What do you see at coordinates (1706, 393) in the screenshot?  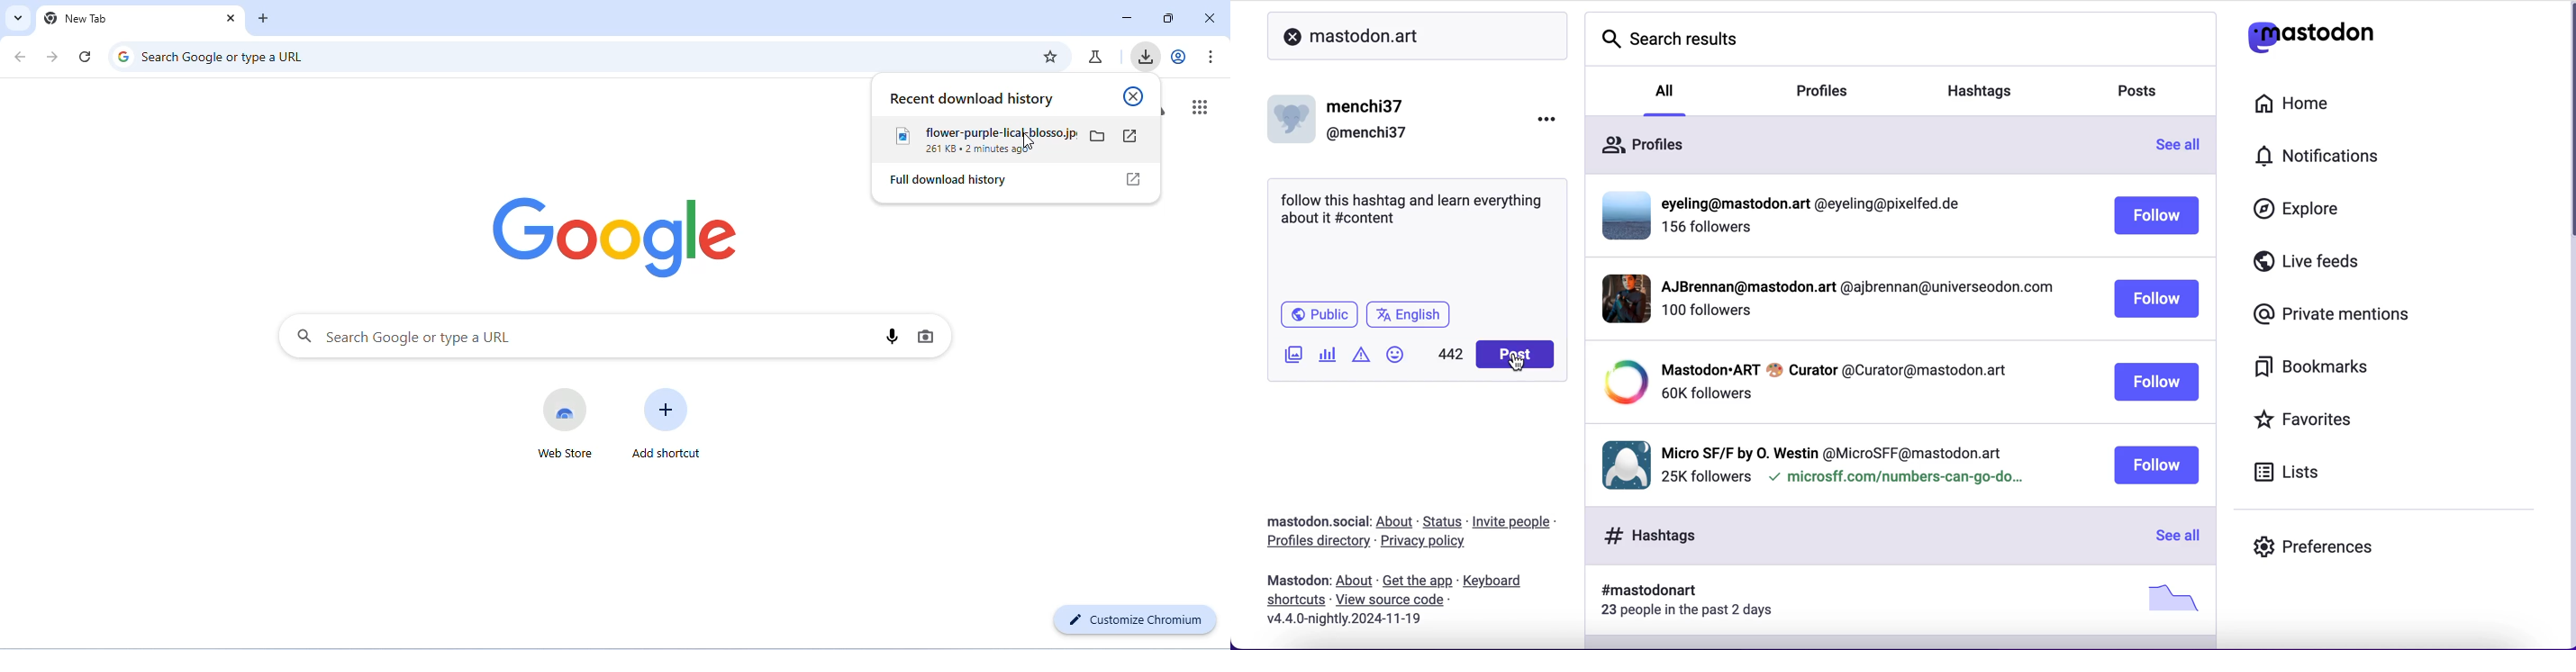 I see `followers` at bounding box center [1706, 393].